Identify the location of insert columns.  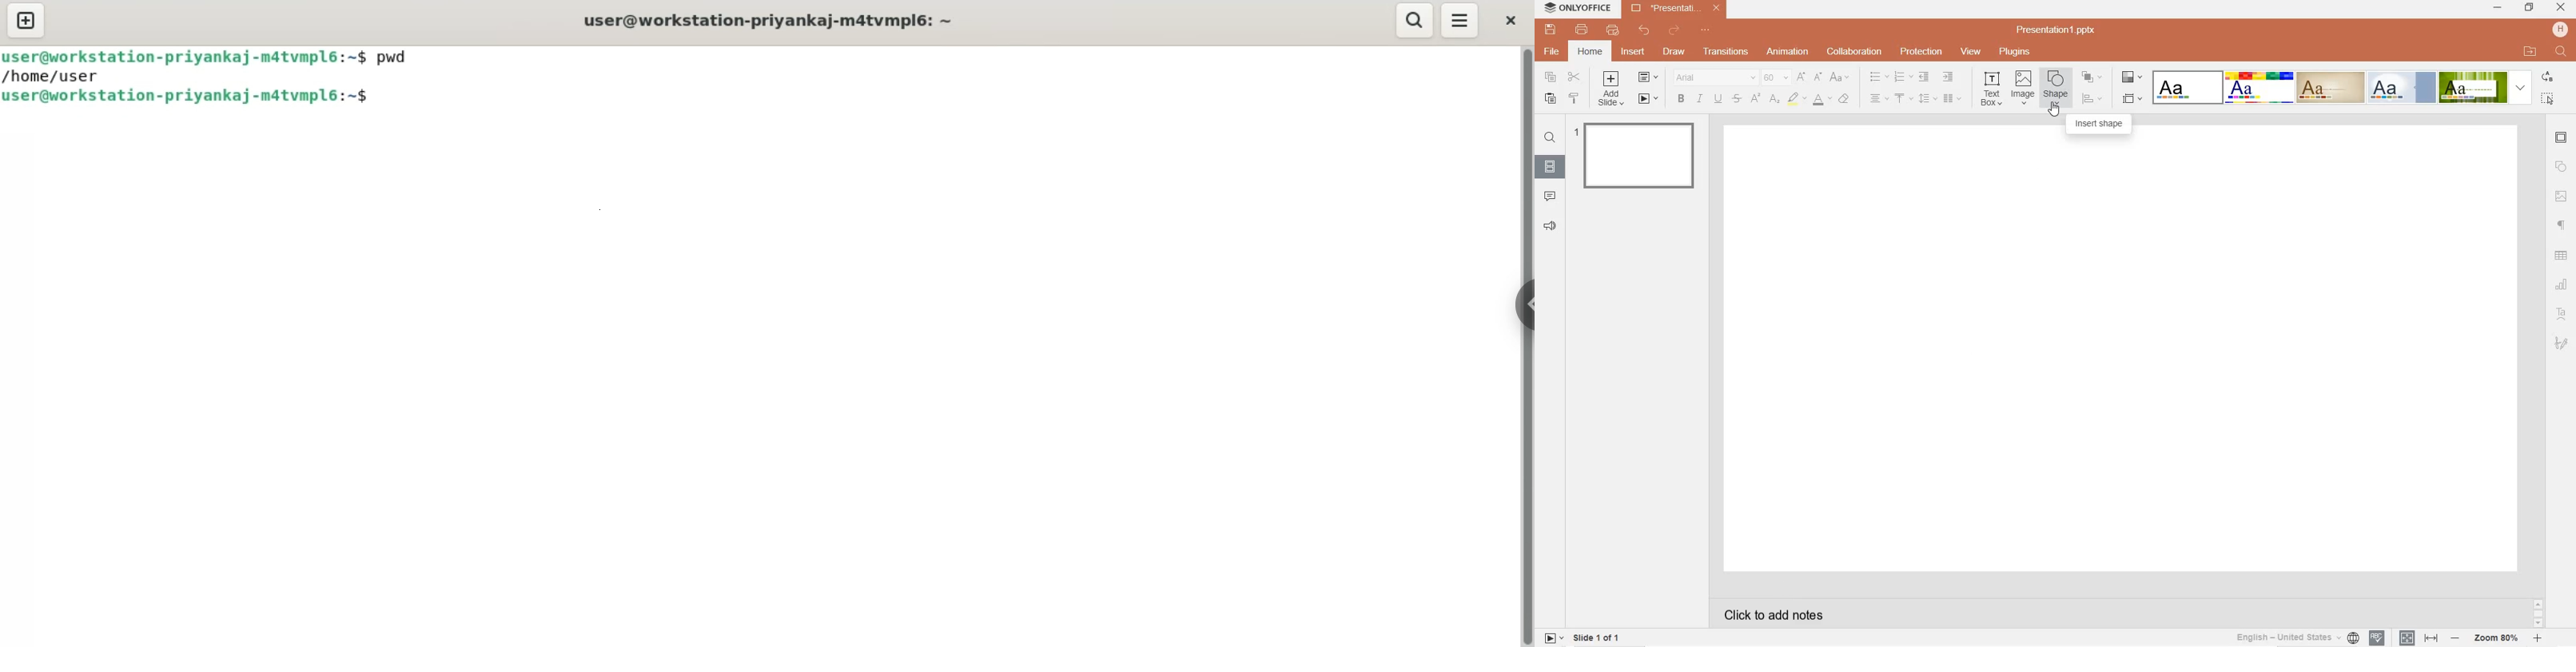
(1953, 98).